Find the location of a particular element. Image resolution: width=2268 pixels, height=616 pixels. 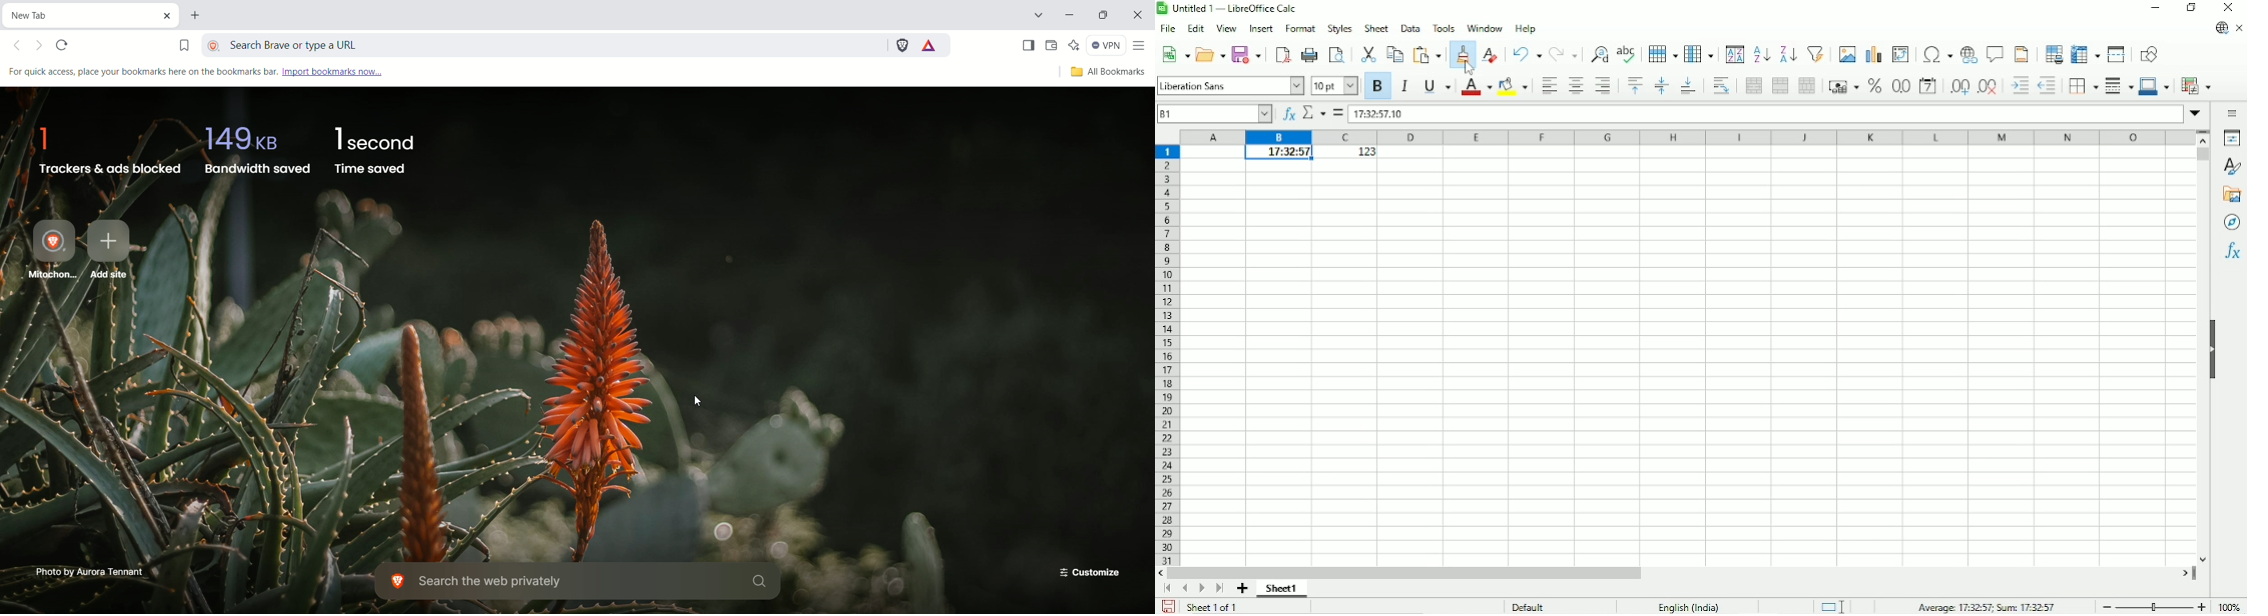

Border color is located at coordinates (2155, 87).